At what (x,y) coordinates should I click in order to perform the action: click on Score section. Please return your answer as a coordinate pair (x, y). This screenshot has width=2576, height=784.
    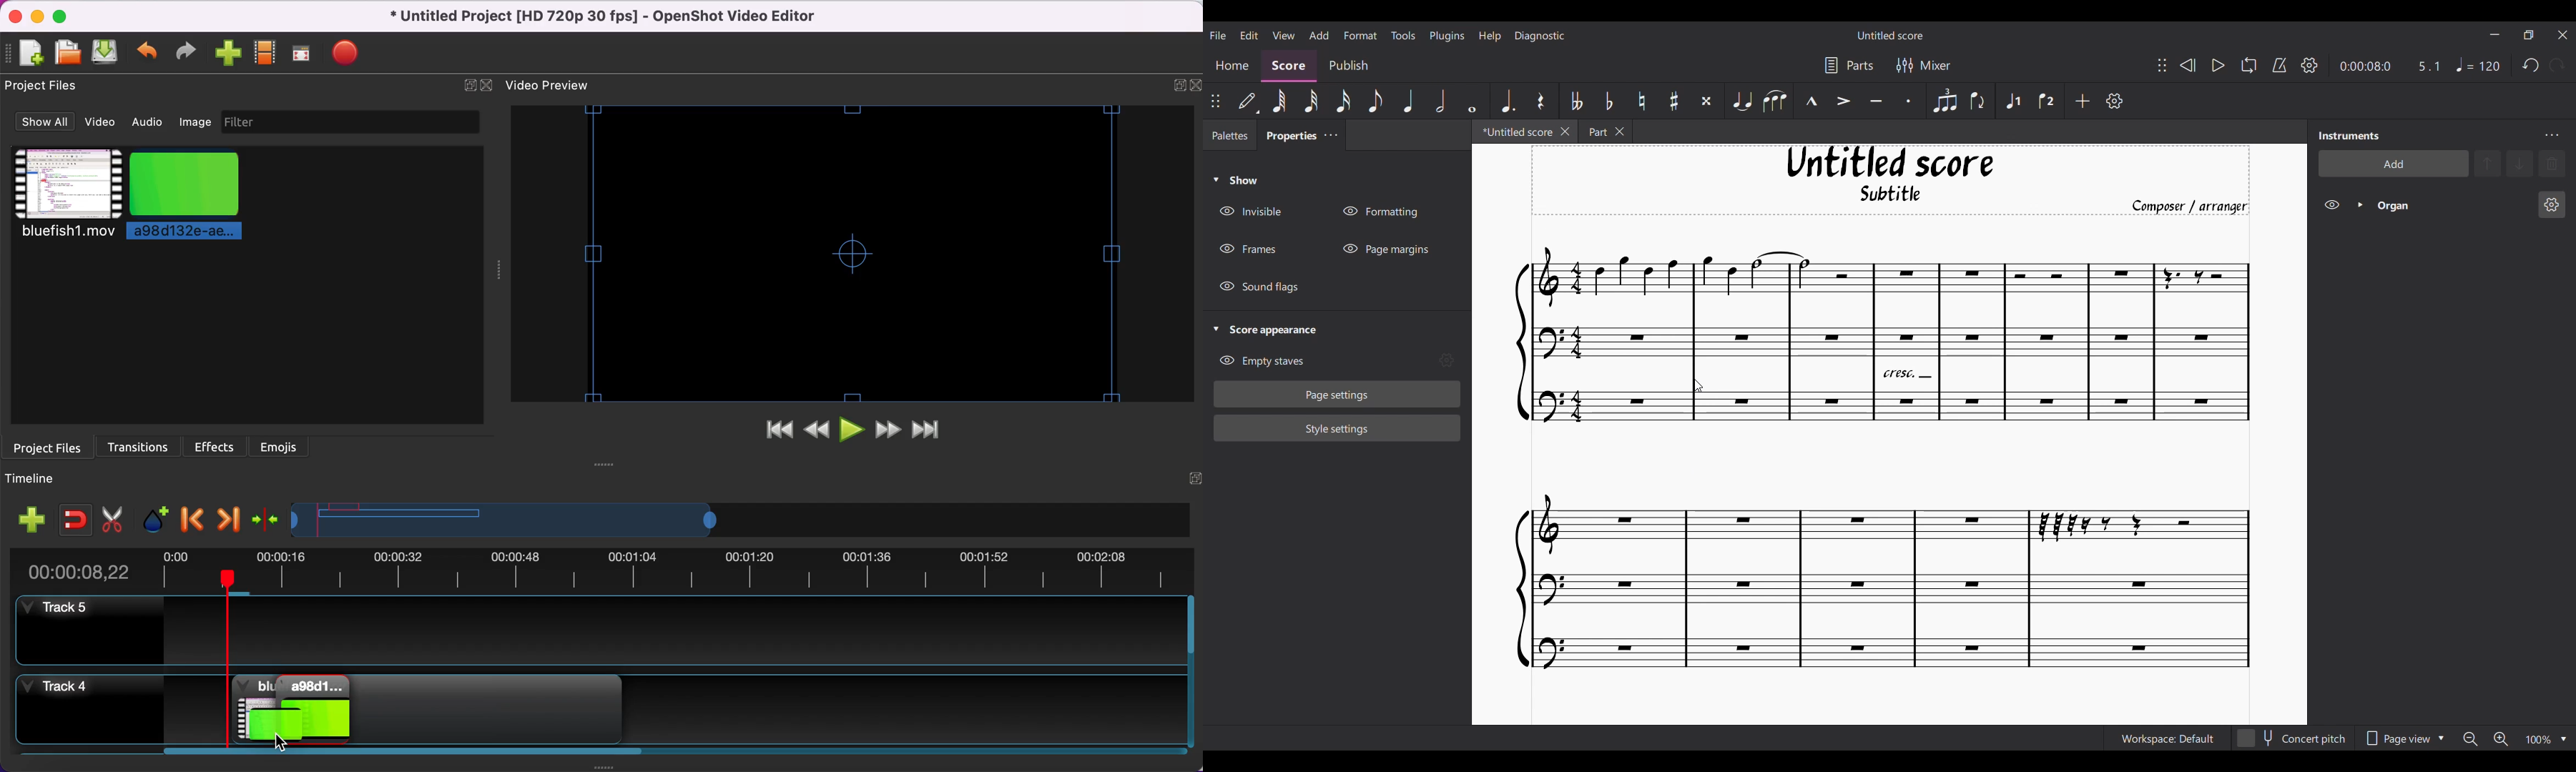
    Looking at the image, I should click on (1289, 64).